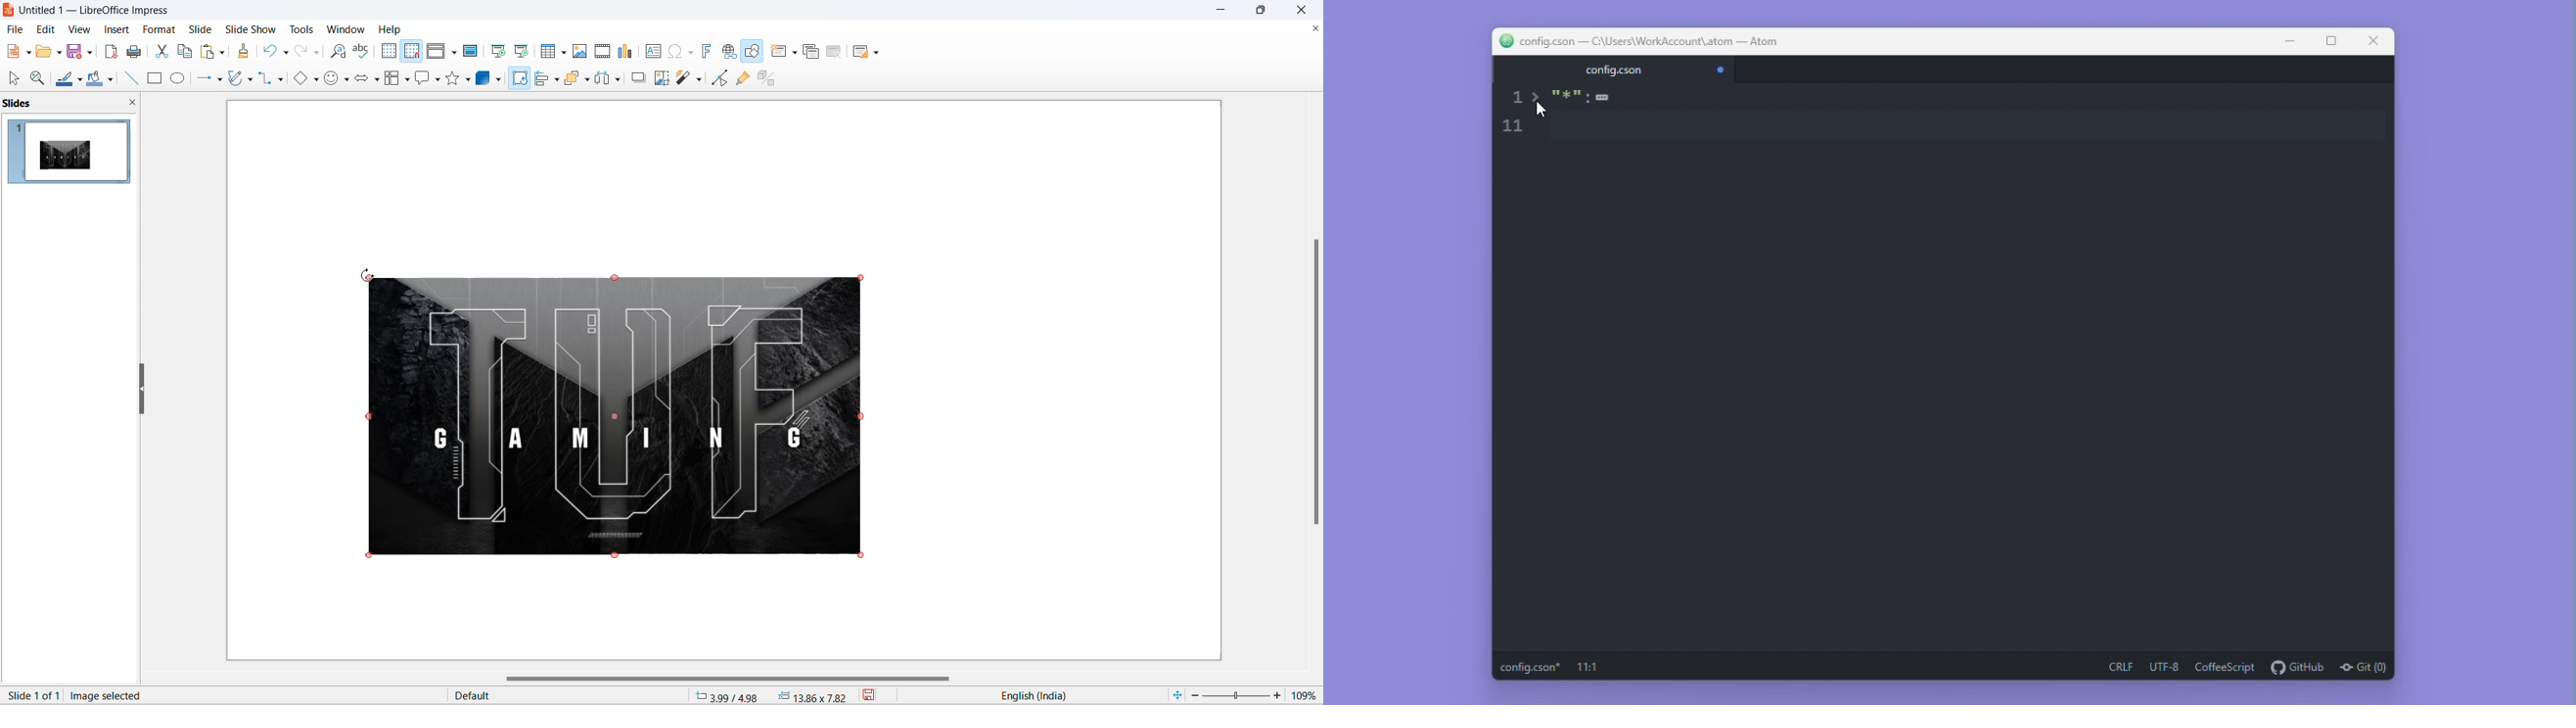  I want to click on maximize, so click(2330, 41).